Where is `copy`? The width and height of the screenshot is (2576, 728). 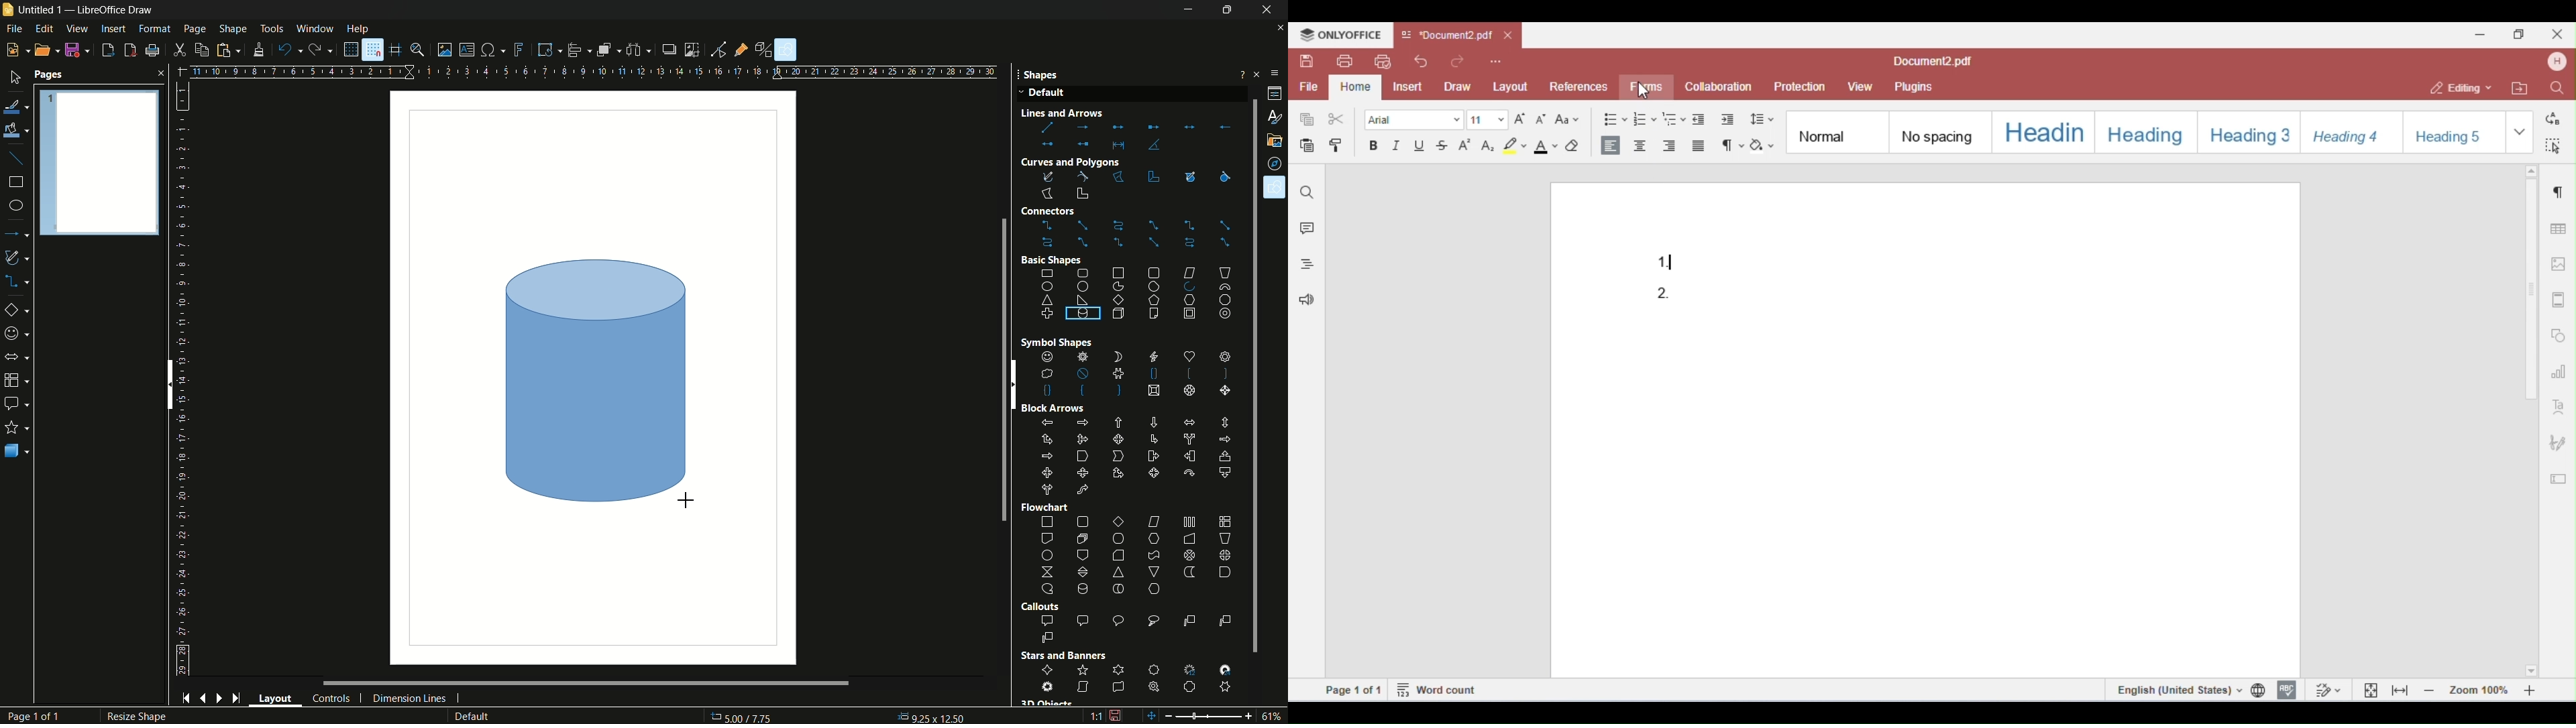
copy is located at coordinates (203, 50).